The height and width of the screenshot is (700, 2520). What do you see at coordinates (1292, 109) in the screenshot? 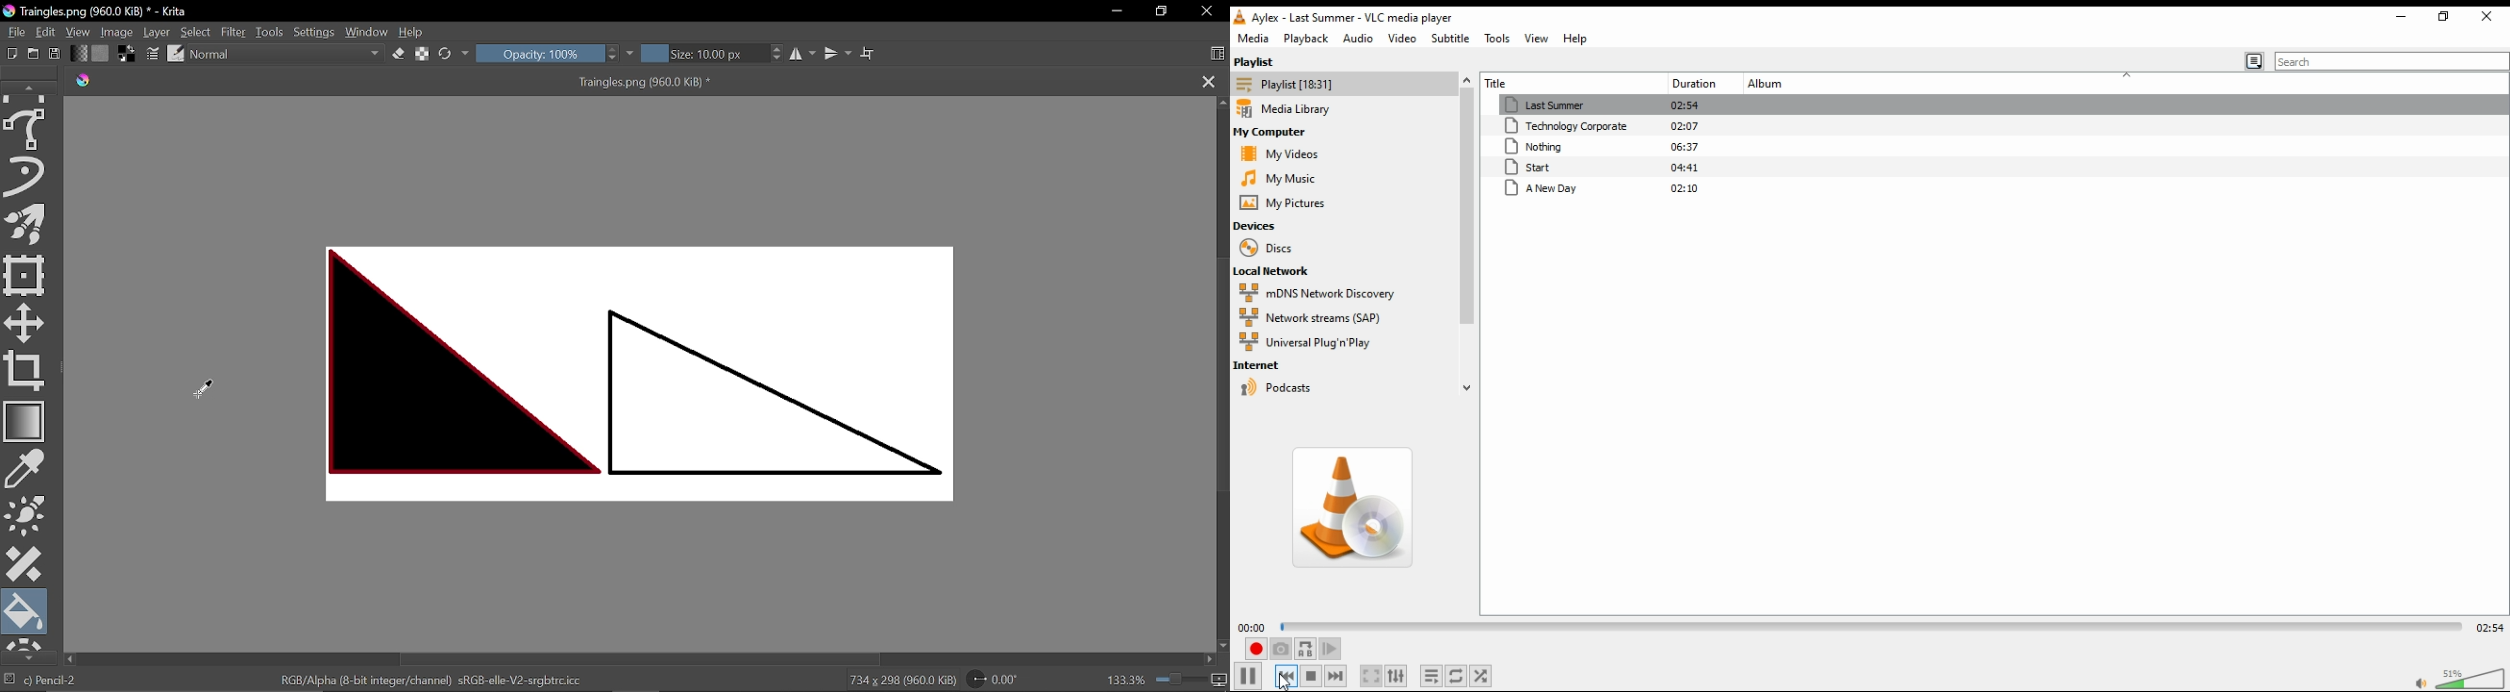
I see `media library` at bounding box center [1292, 109].